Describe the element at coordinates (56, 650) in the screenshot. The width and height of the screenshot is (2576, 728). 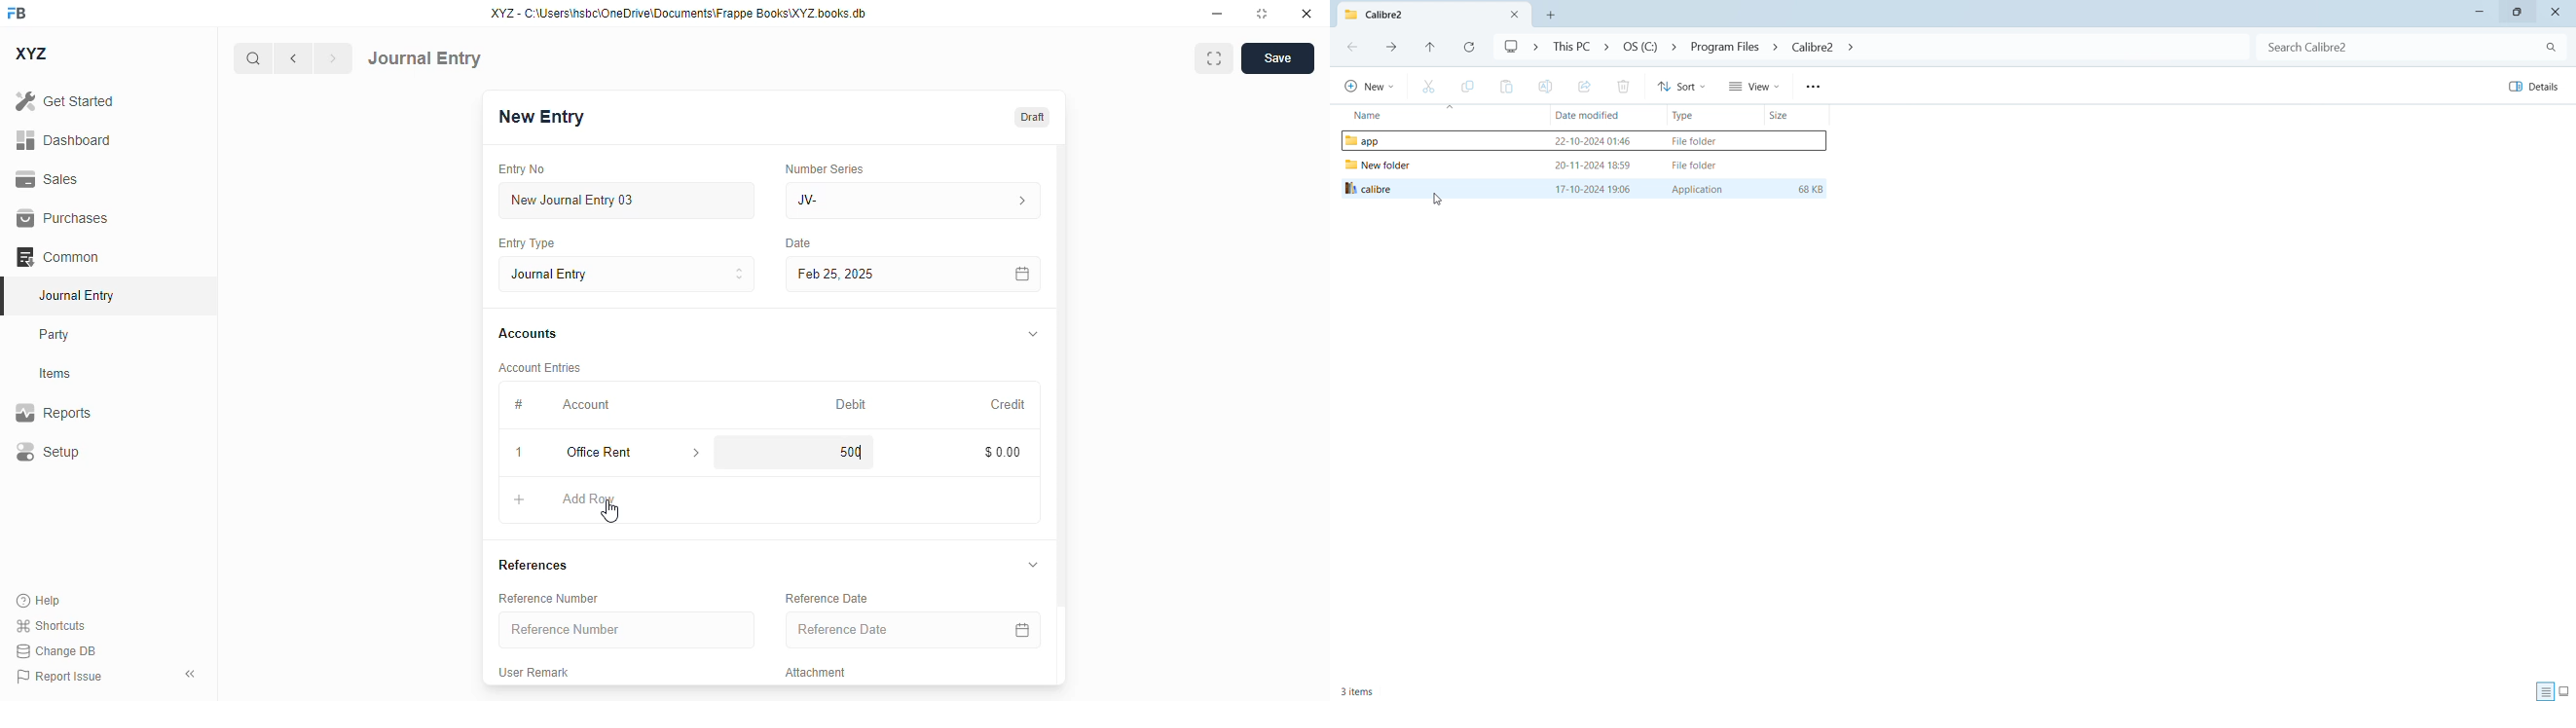
I see `change DB` at that location.